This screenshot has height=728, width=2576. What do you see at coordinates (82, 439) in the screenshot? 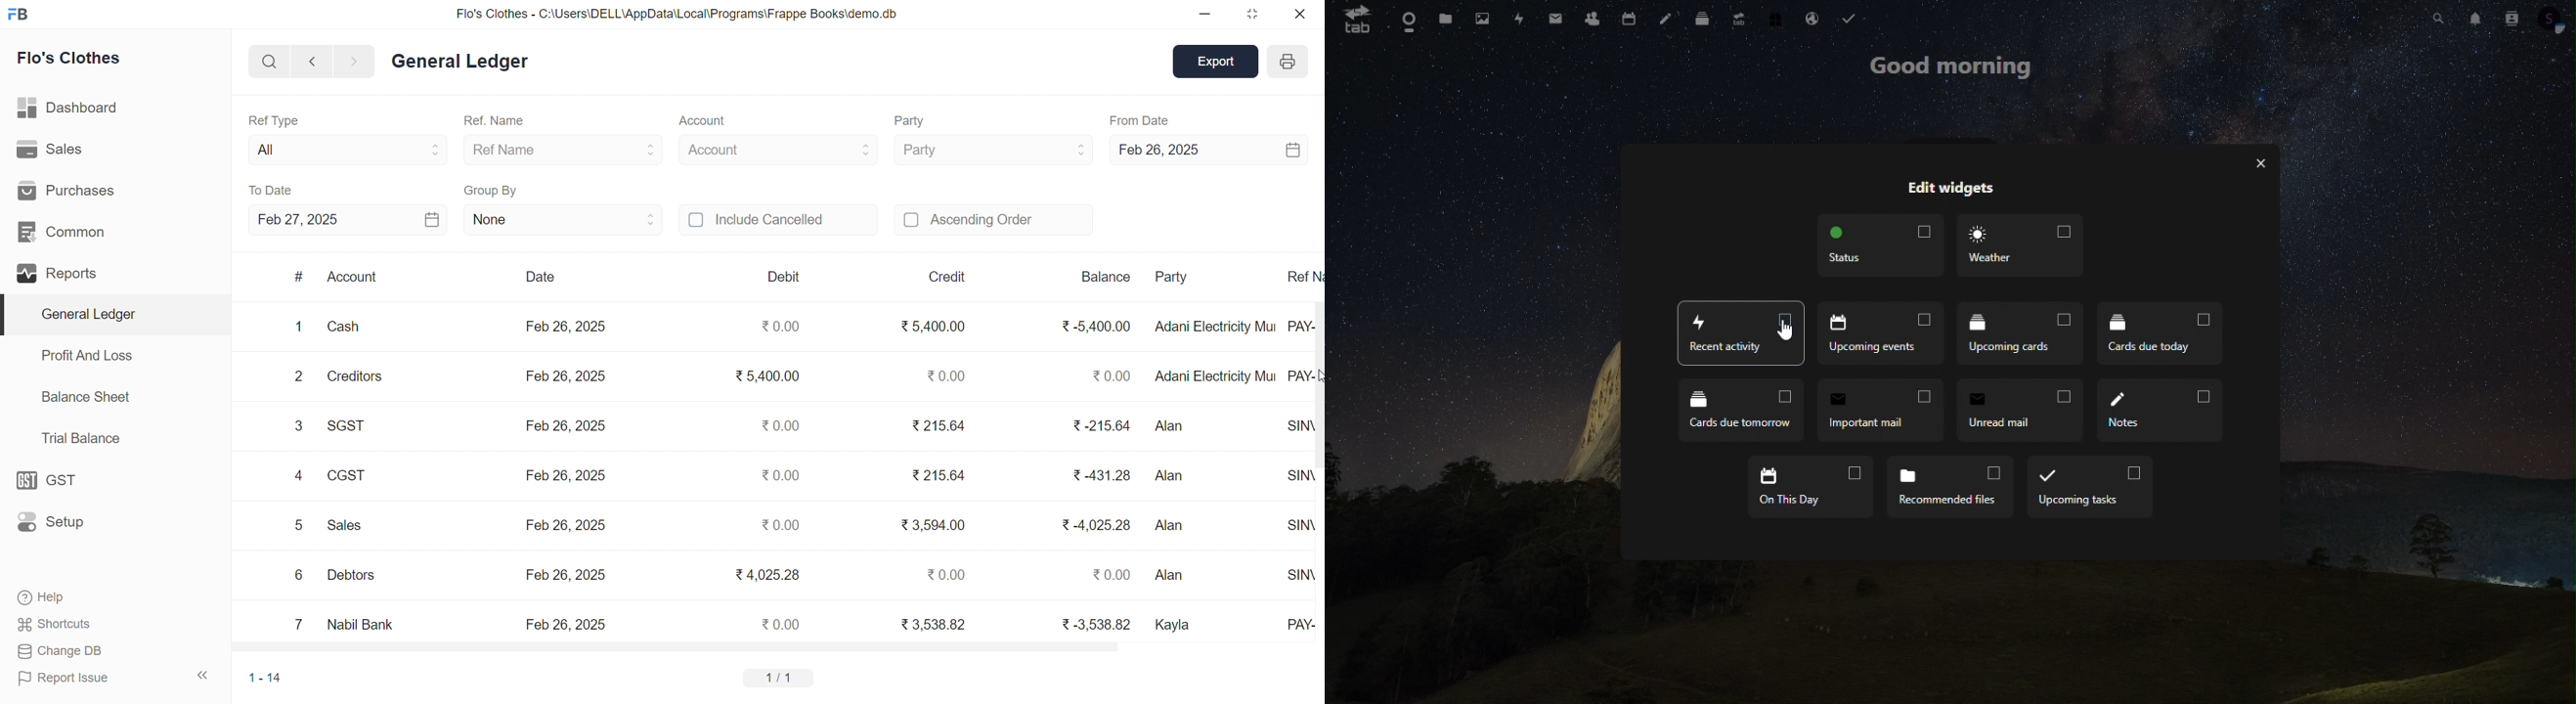
I see `Trial Balance` at bounding box center [82, 439].